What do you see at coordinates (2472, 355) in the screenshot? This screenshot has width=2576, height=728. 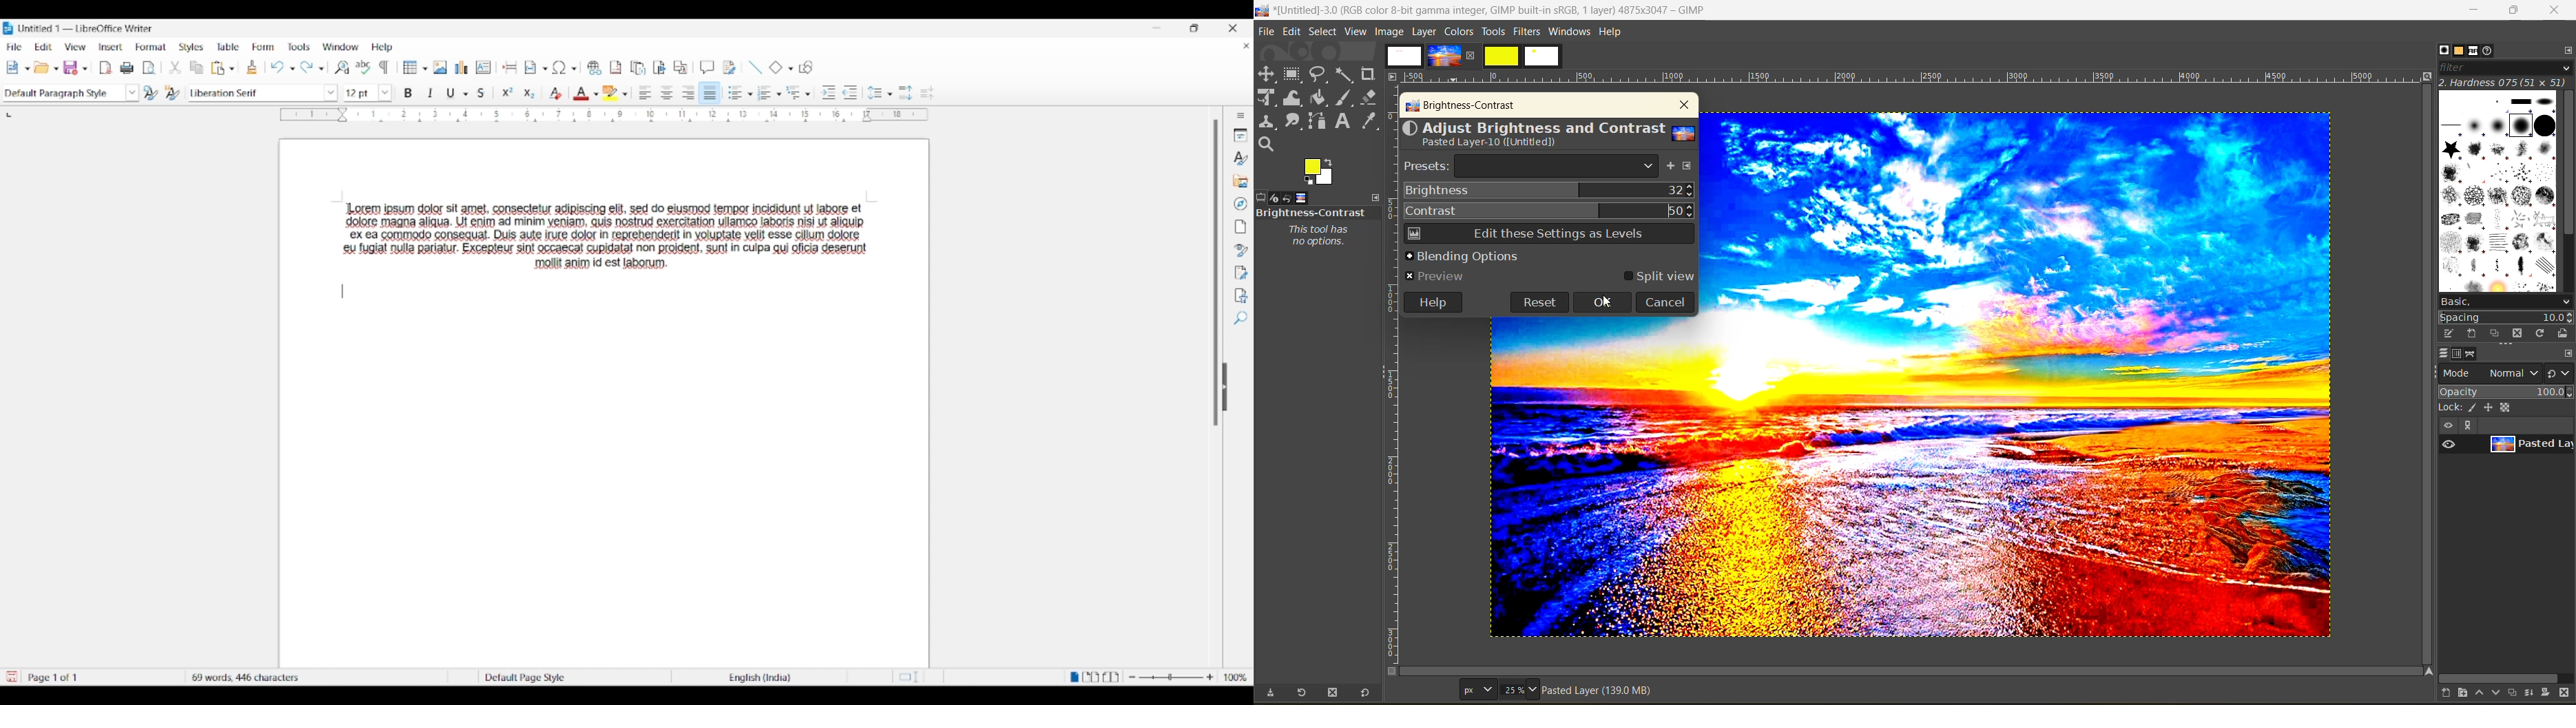 I see `paths` at bounding box center [2472, 355].